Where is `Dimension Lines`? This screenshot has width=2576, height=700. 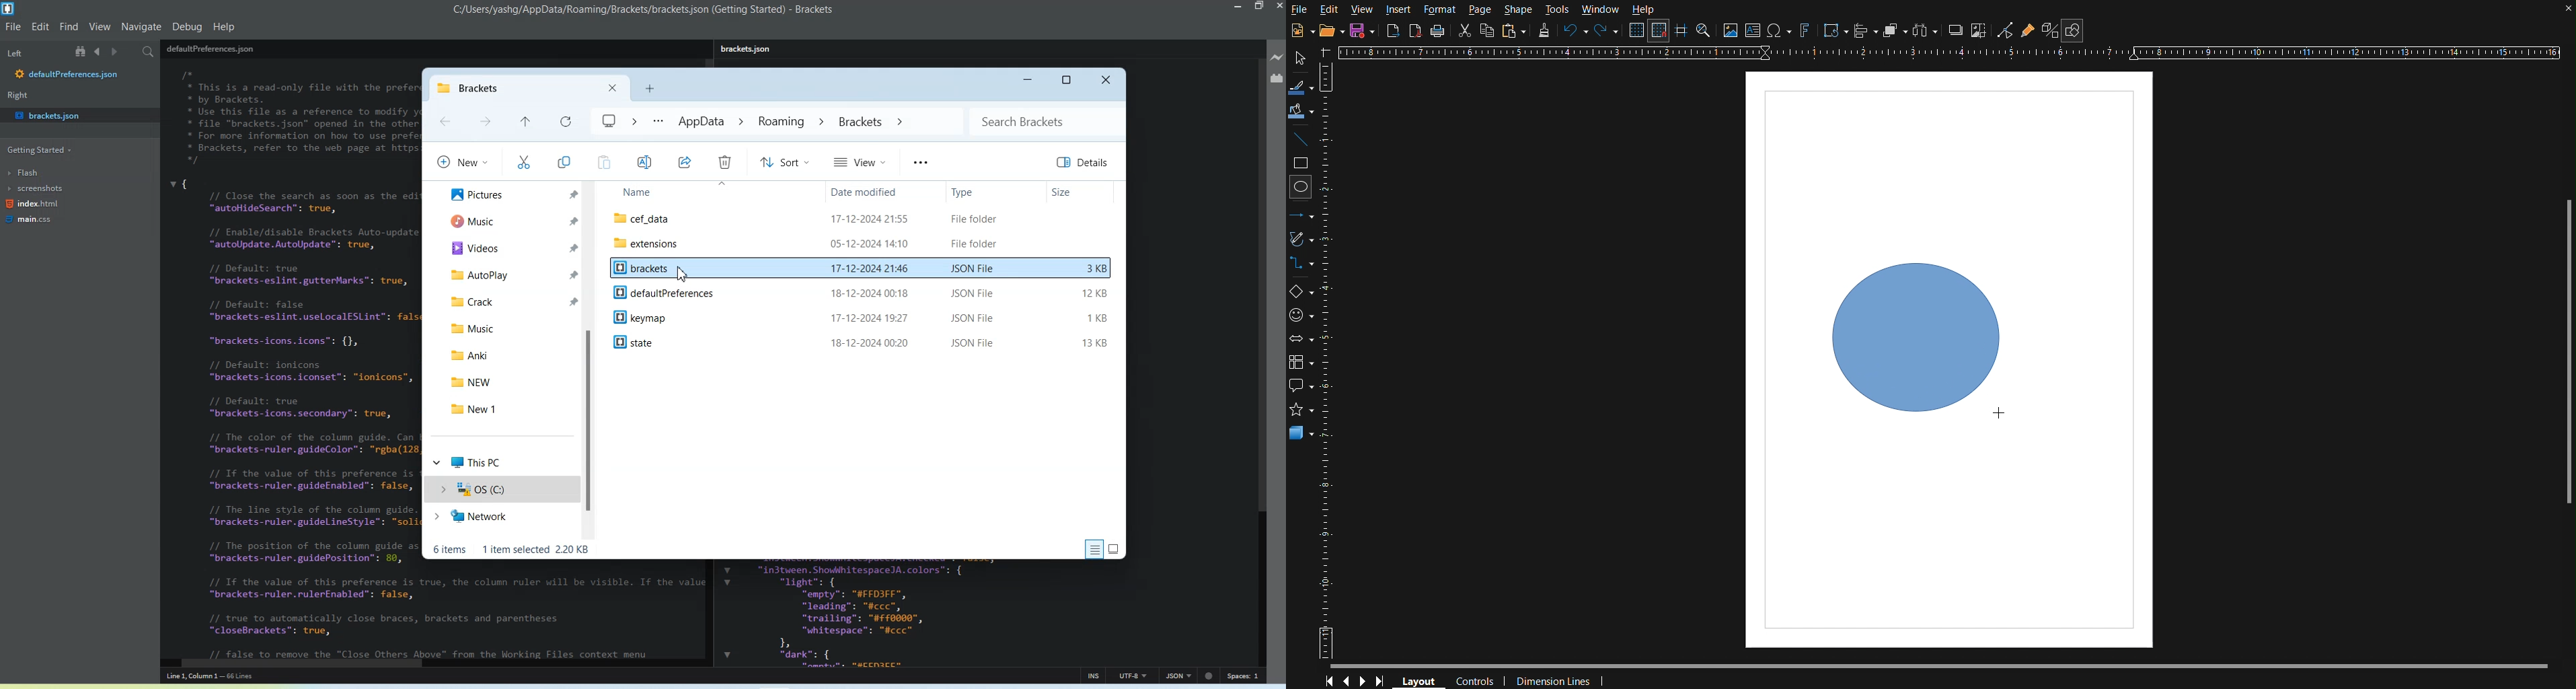 Dimension Lines is located at coordinates (1555, 679).